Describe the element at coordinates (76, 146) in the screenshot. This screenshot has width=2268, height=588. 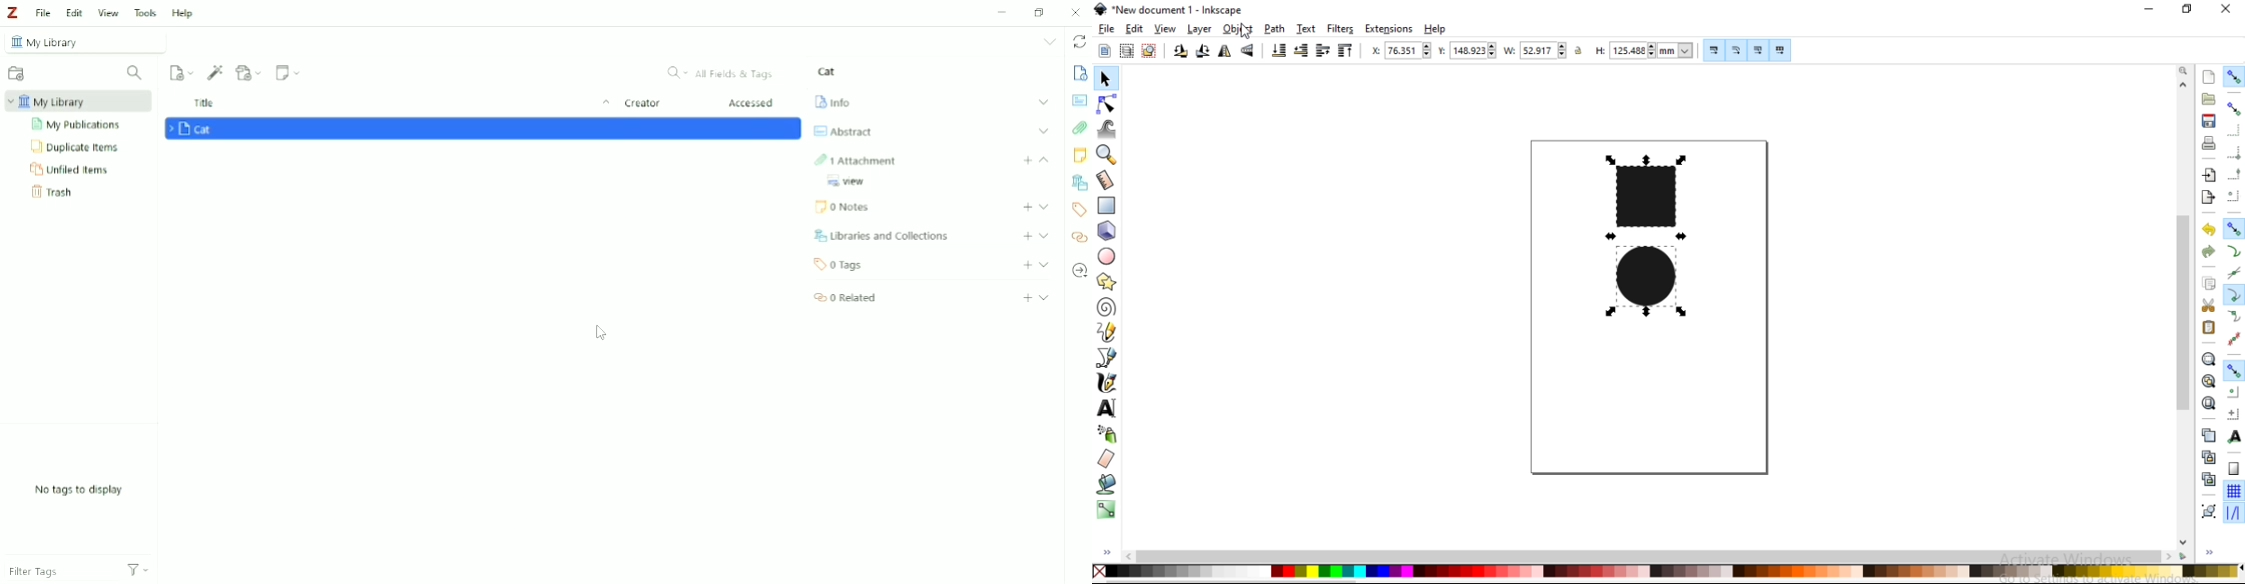
I see `Duplicate Items` at that location.